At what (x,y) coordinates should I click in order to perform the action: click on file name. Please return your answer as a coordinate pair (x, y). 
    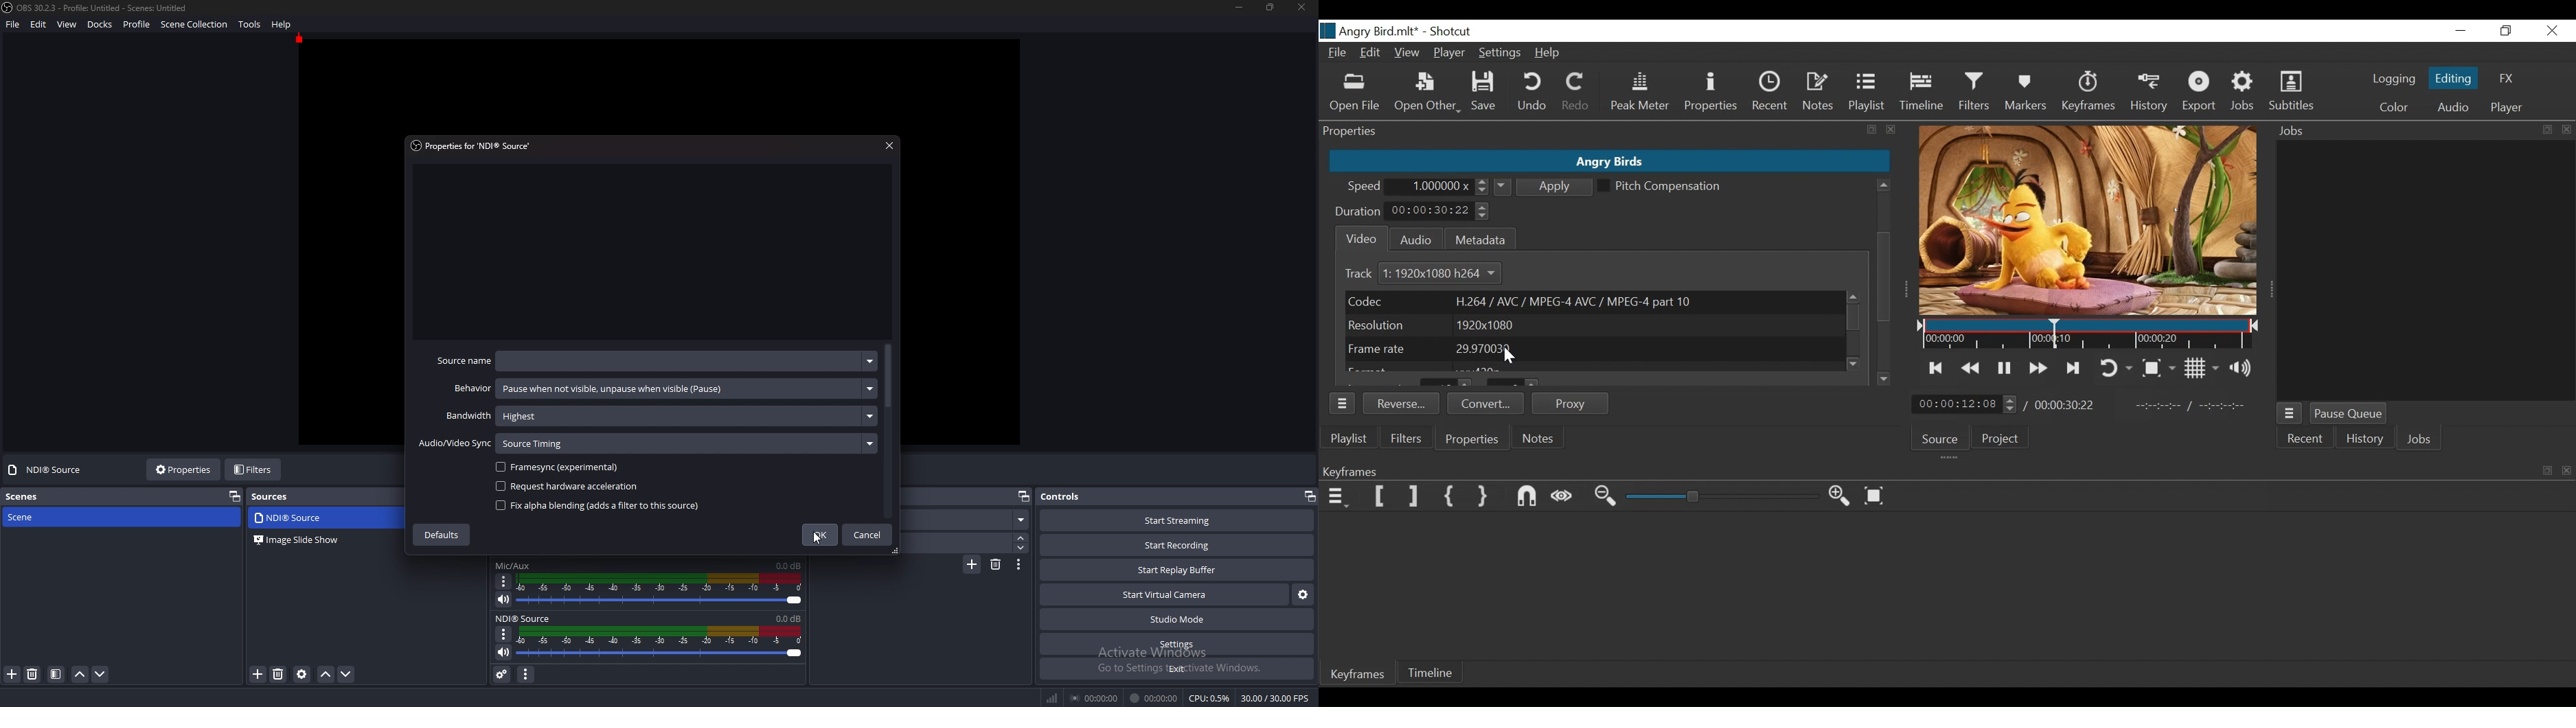
    Looking at the image, I should click on (96, 8).